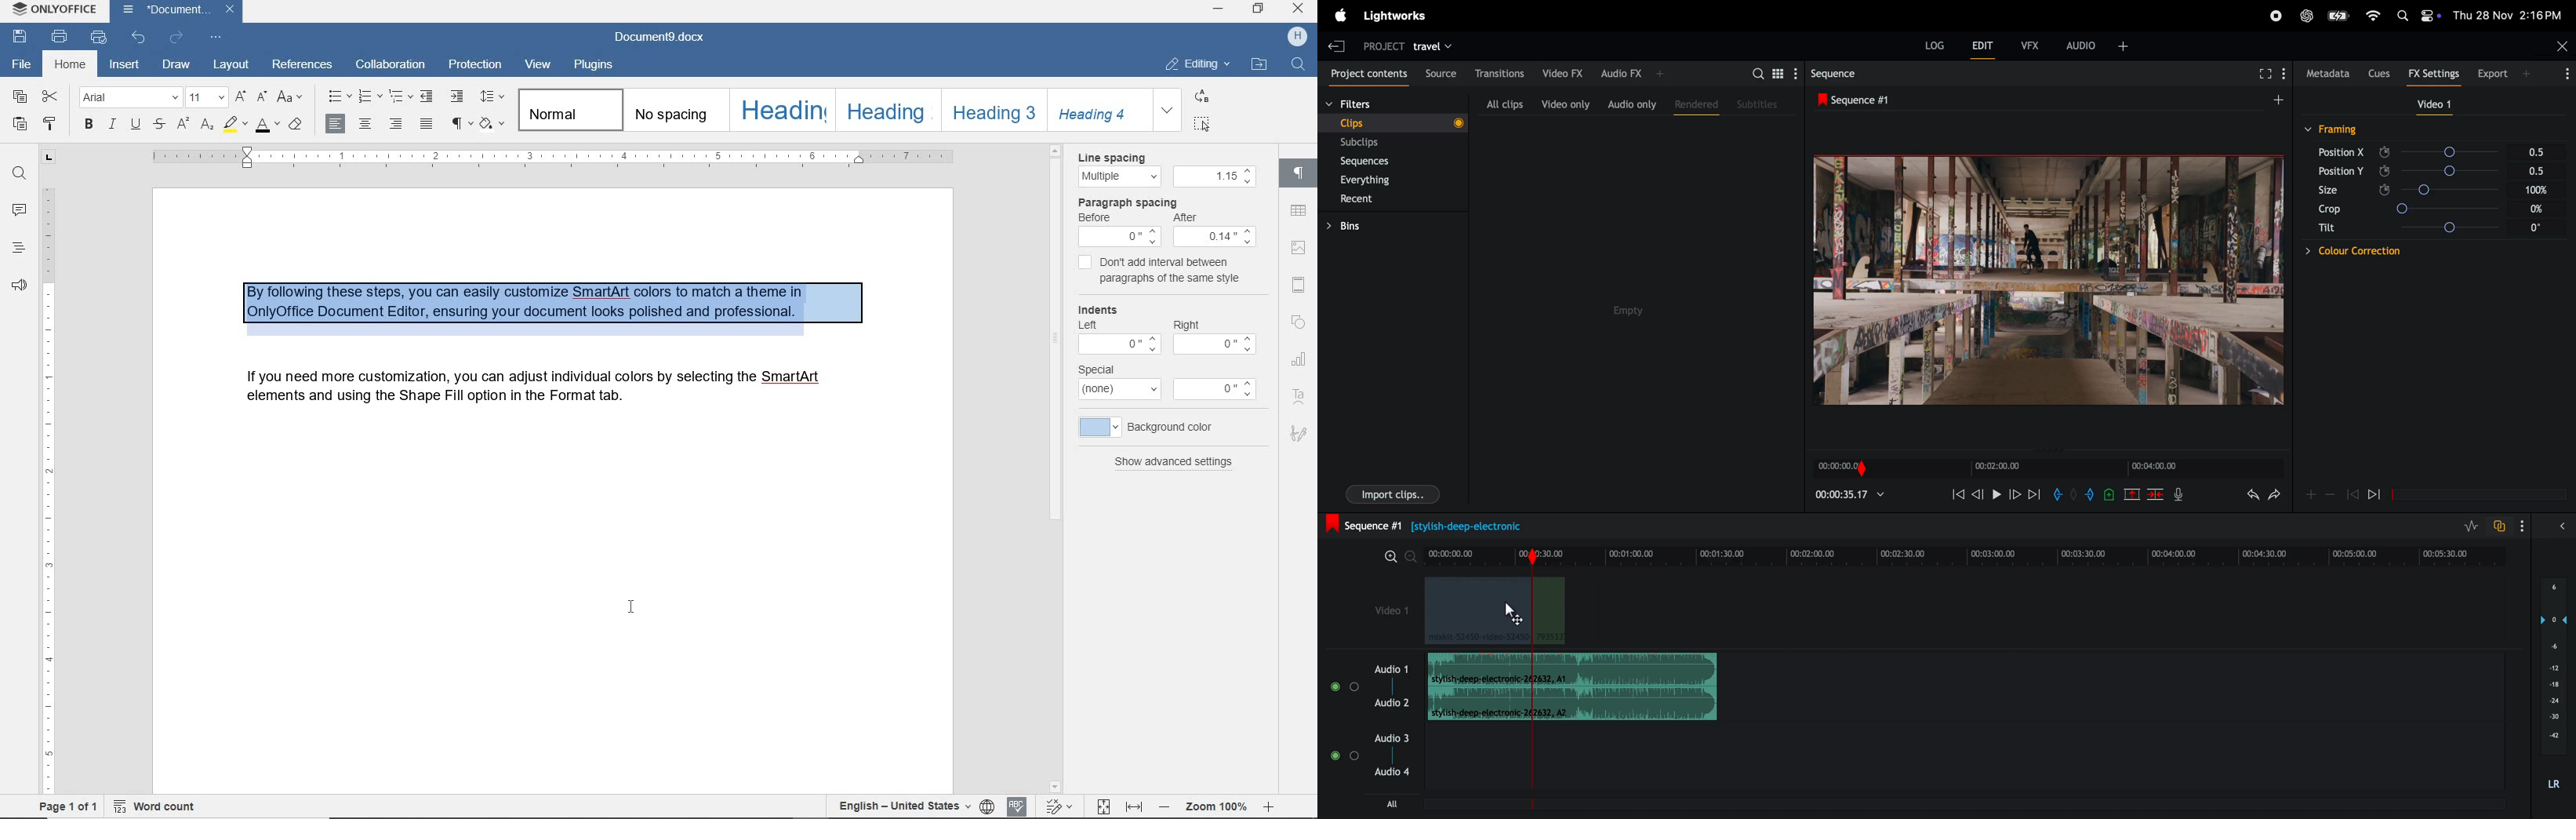 Image resolution: width=2576 pixels, height=840 pixels. What do you see at coordinates (136, 125) in the screenshot?
I see `underline` at bounding box center [136, 125].